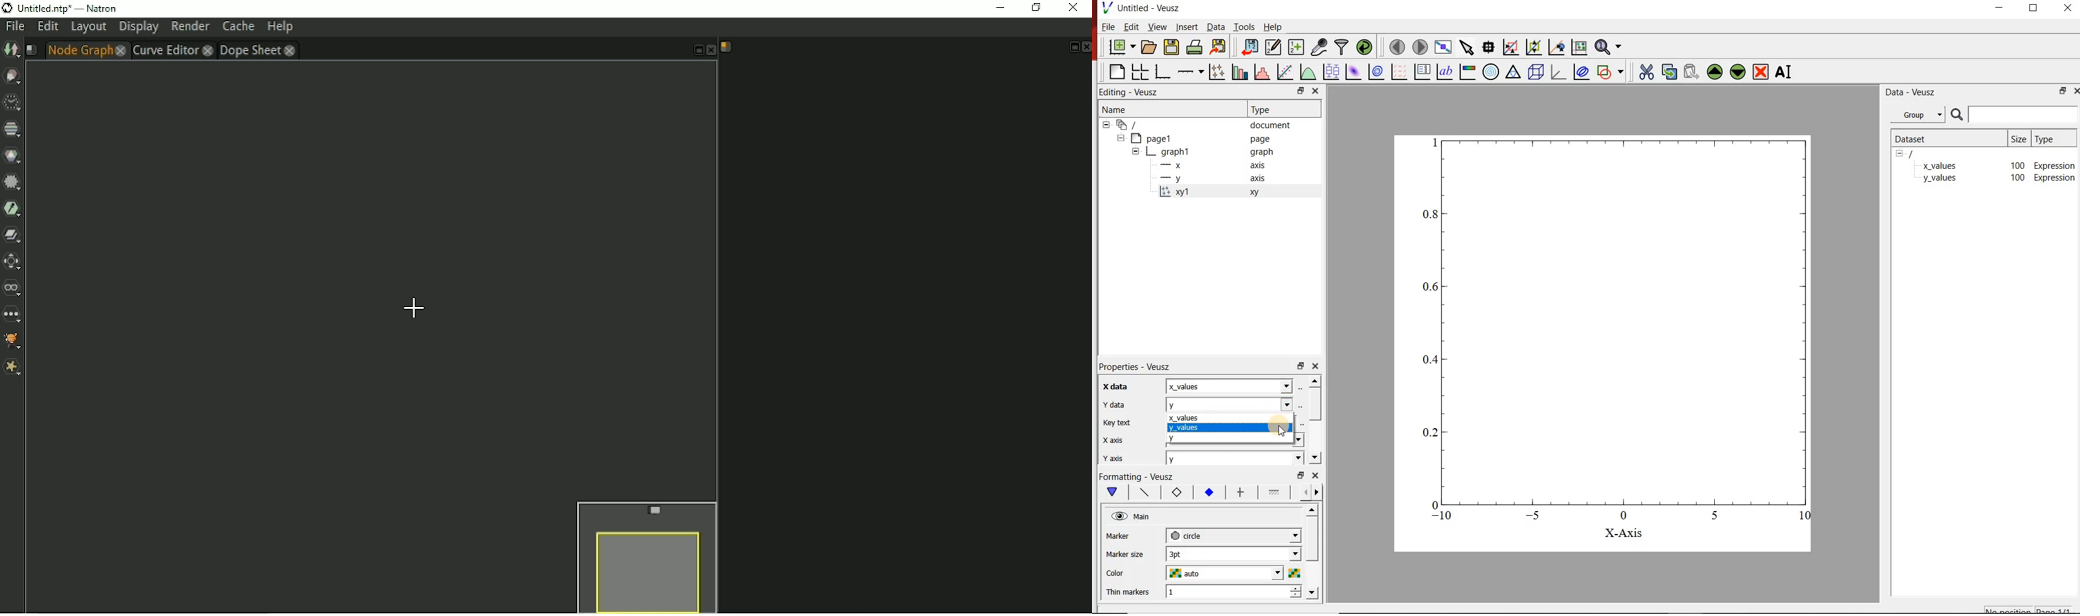 This screenshot has width=2100, height=616. Describe the element at coordinates (2060, 91) in the screenshot. I see `restore down` at that location.